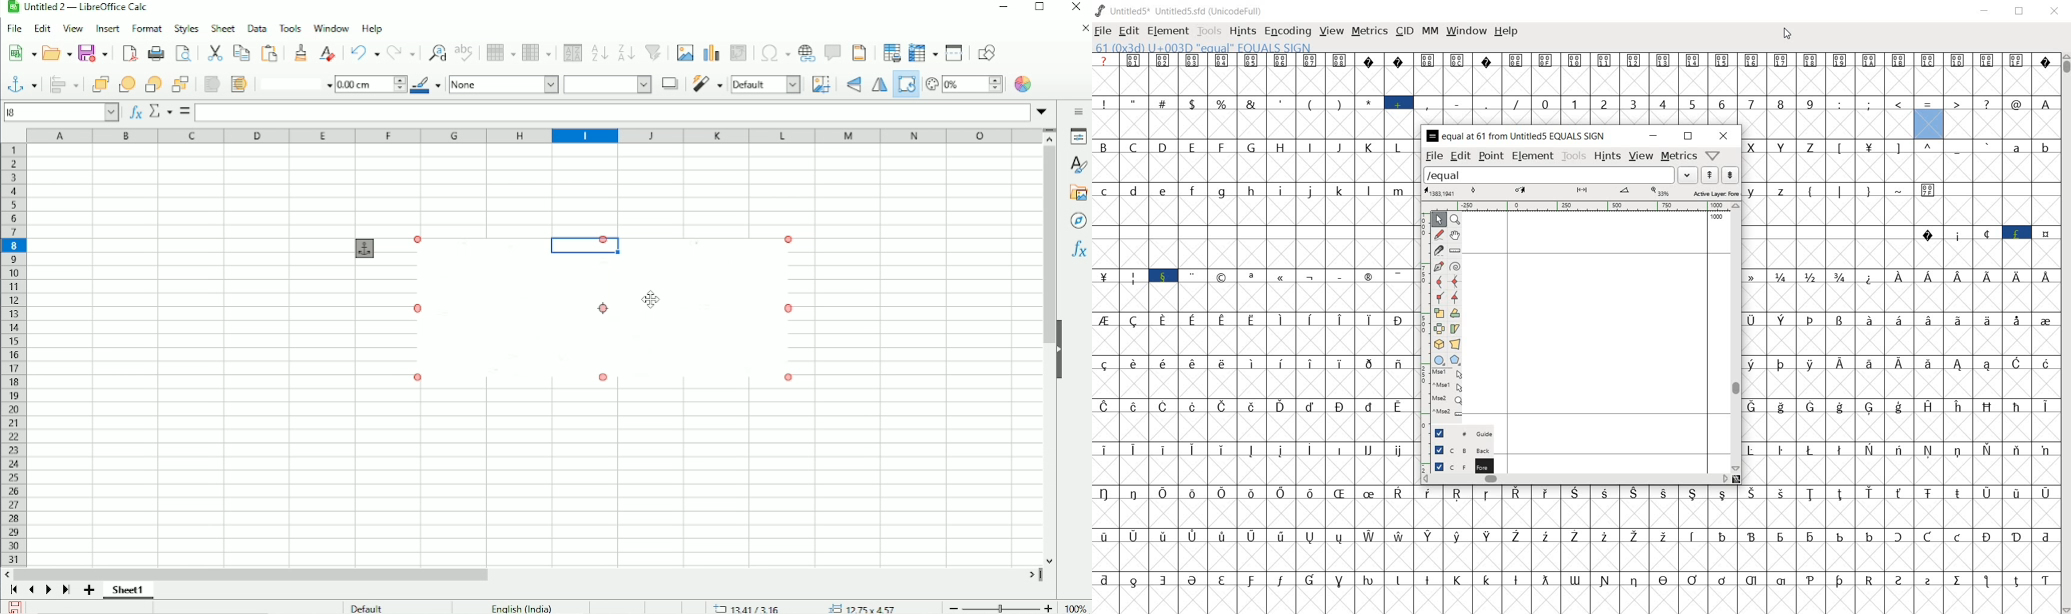 This screenshot has width=2072, height=616. What do you see at coordinates (1594, 206) in the screenshot?
I see `ruler` at bounding box center [1594, 206].